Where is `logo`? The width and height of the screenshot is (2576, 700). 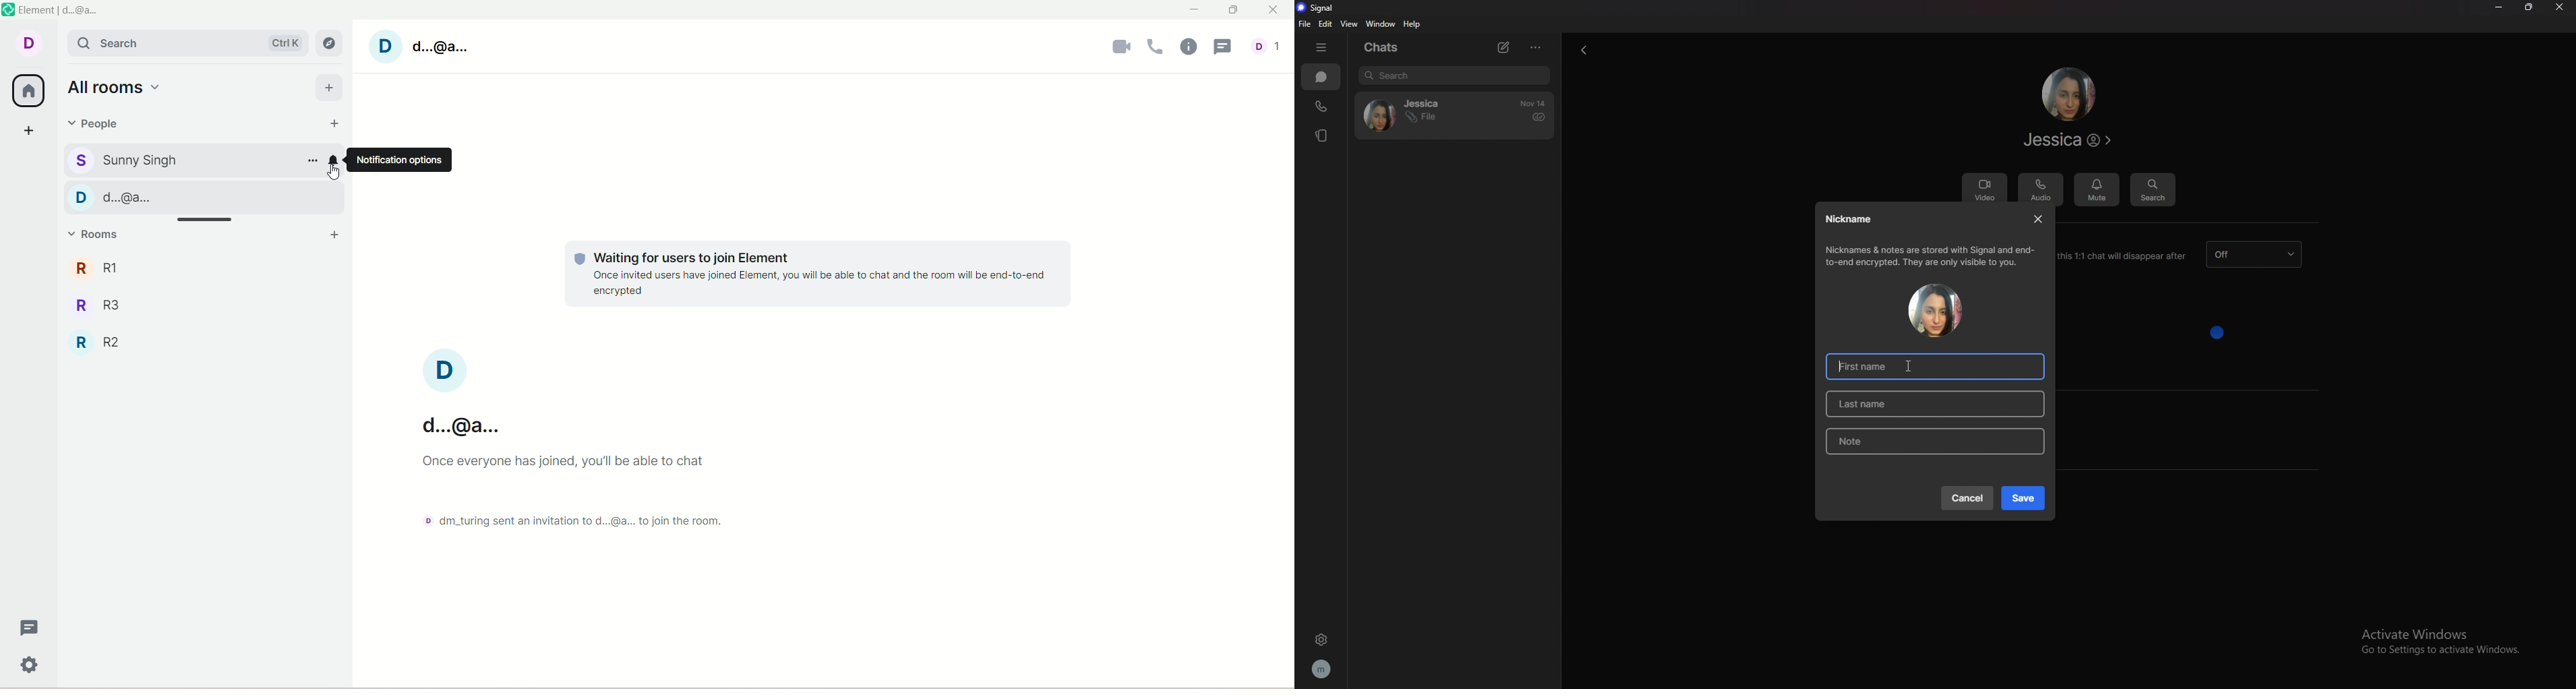 logo is located at coordinates (9, 10).